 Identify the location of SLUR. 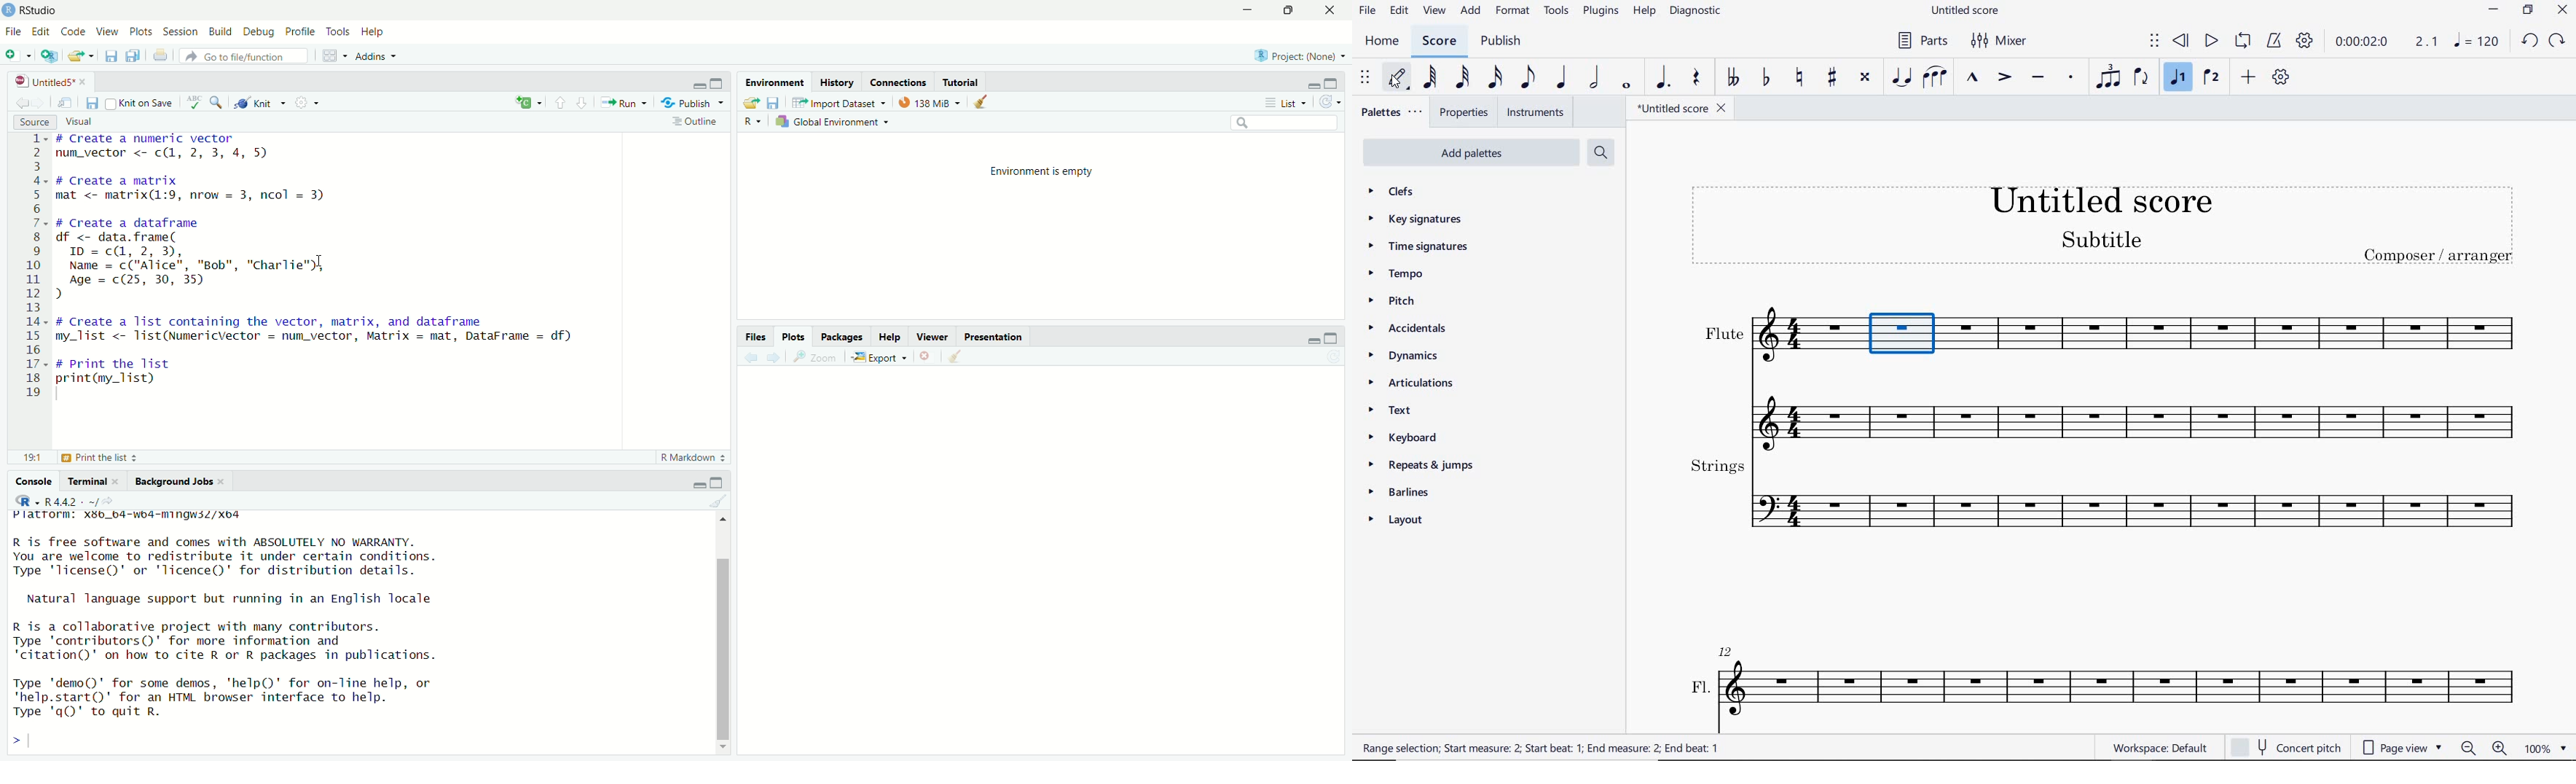
(1933, 77).